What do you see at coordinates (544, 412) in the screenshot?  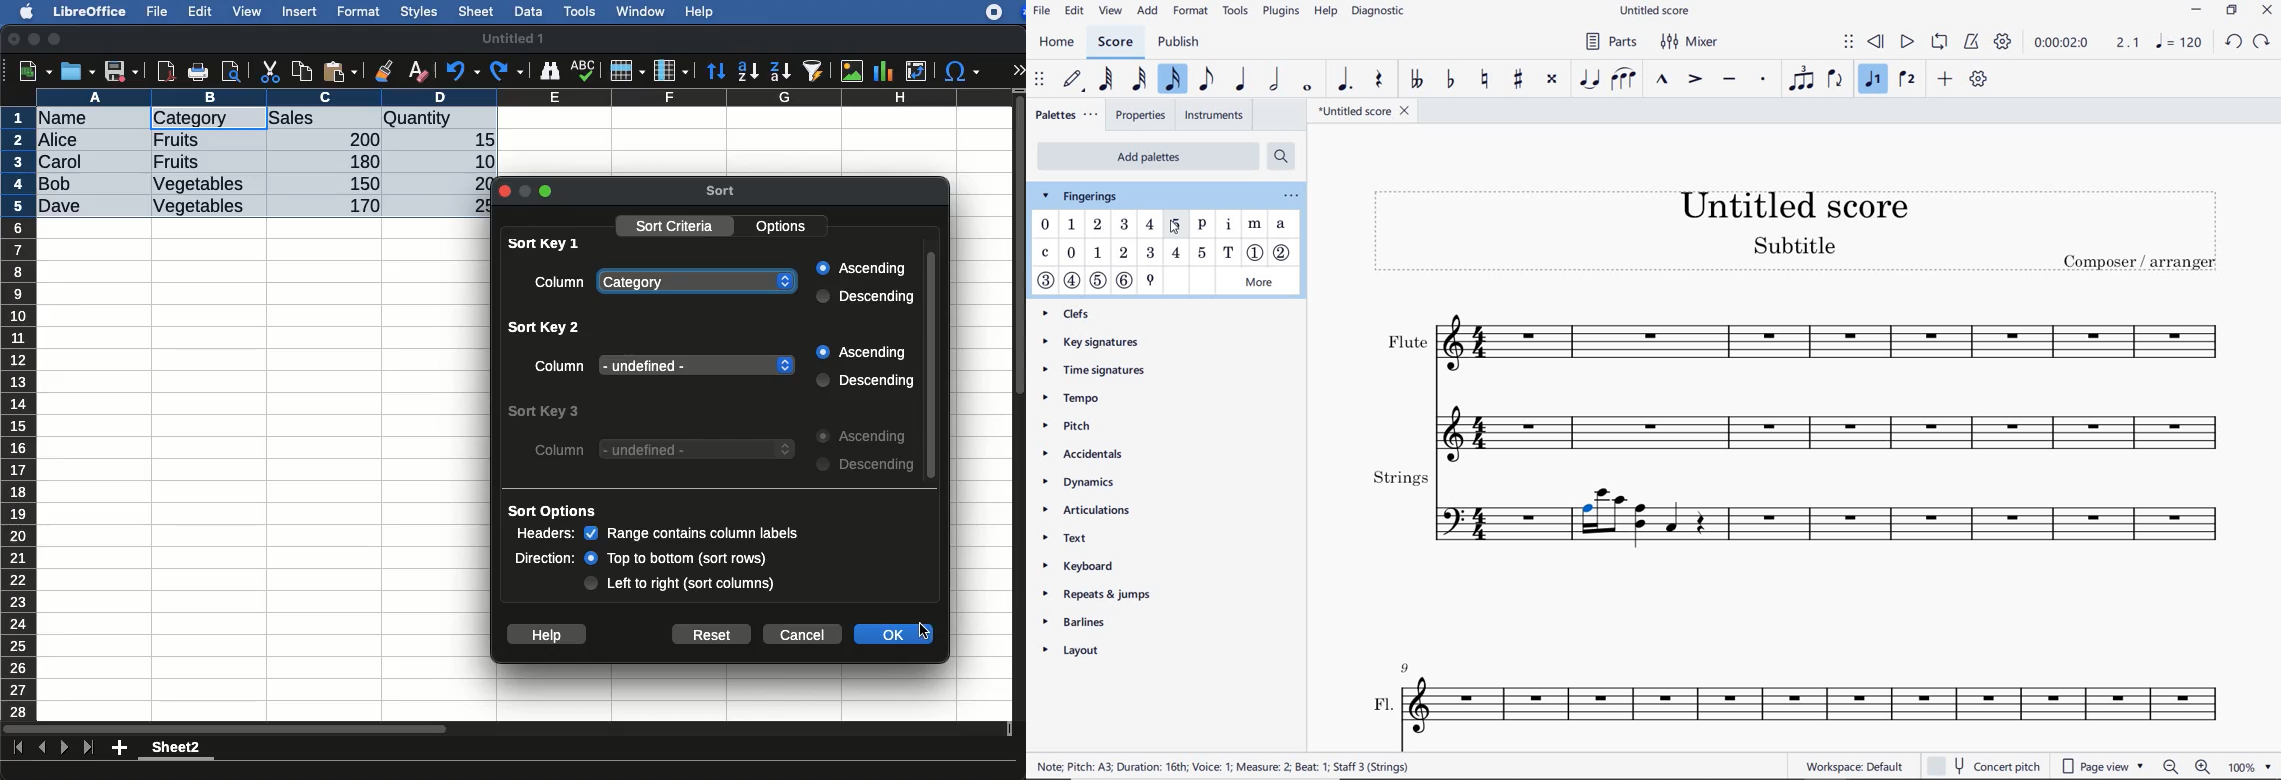 I see `sort key 3` at bounding box center [544, 412].